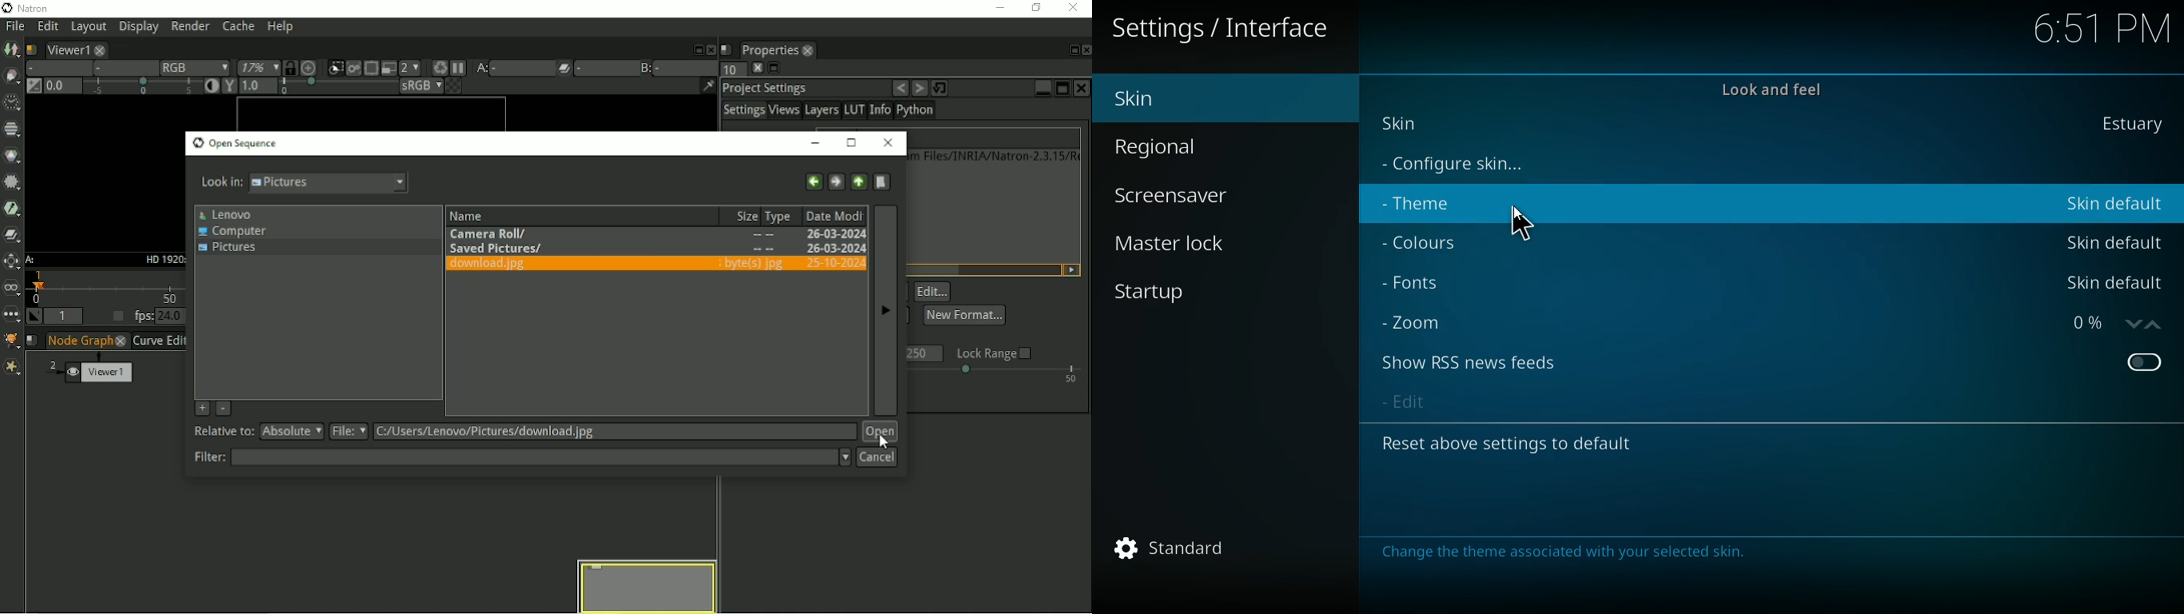 Image resolution: width=2184 pixels, height=616 pixels. I want to click on zoom, so click(1419, 320).